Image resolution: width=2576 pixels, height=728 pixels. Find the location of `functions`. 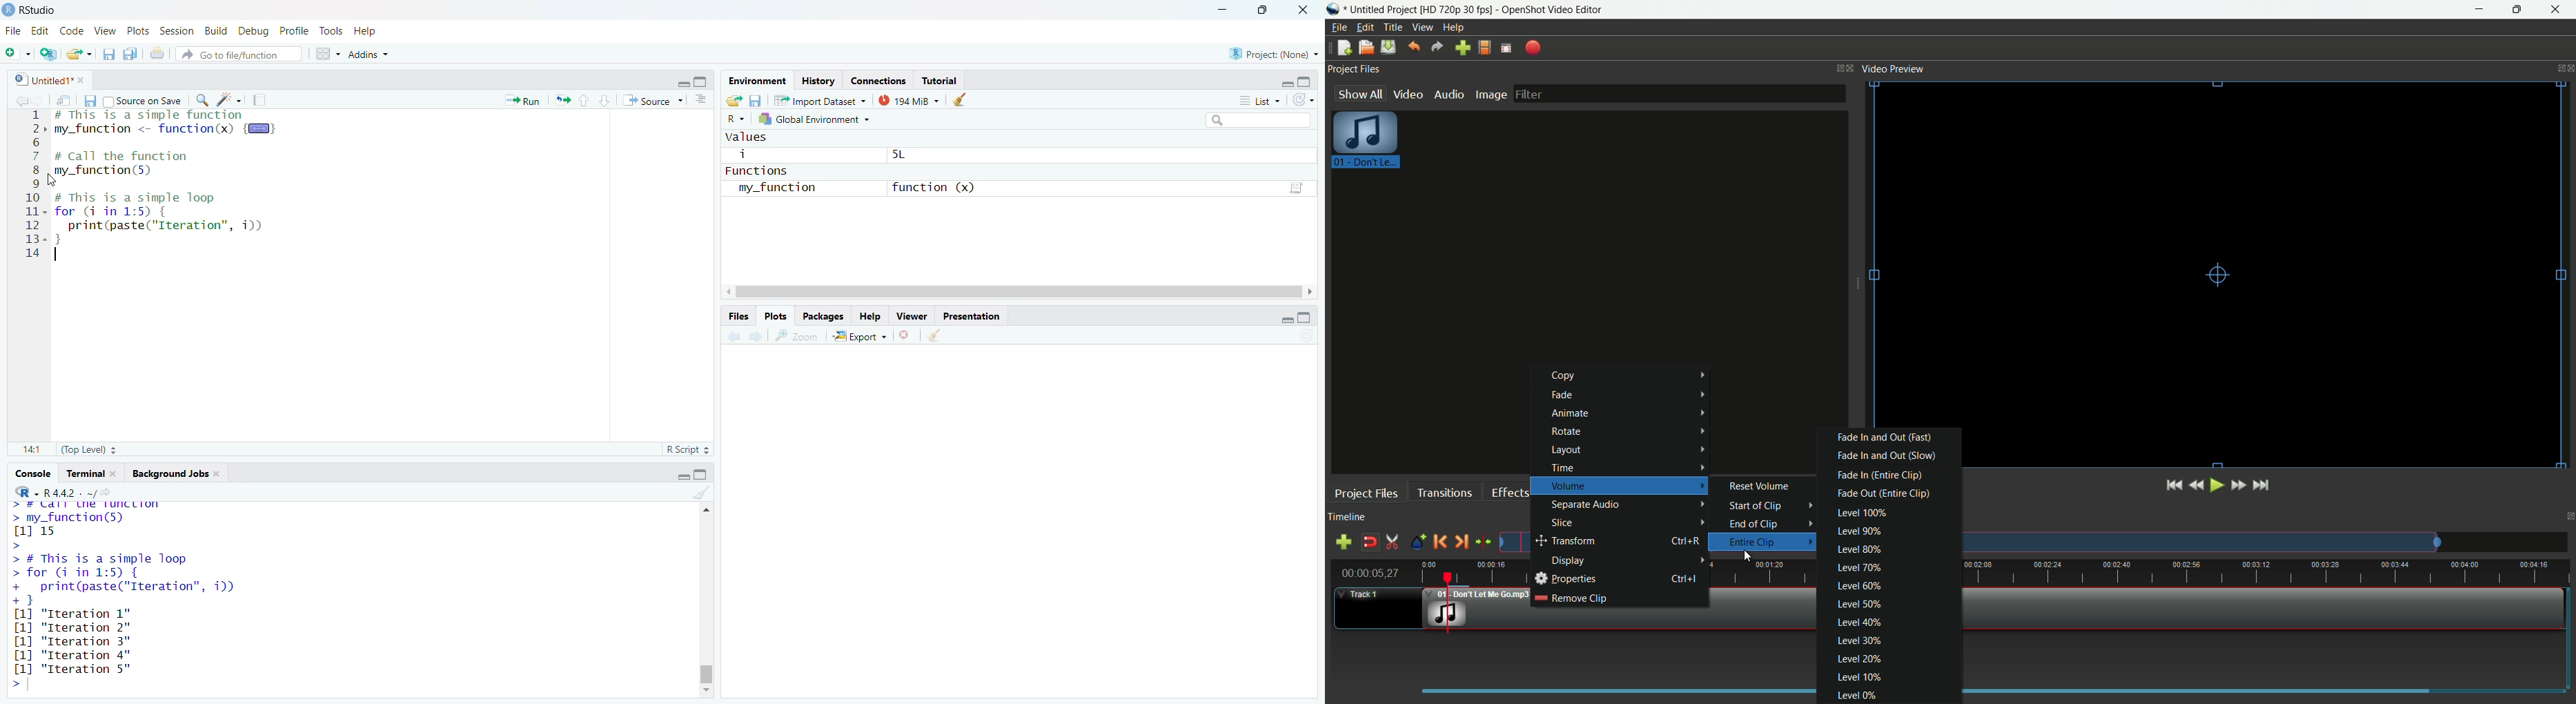

functions is located at coordinates (768, 170).